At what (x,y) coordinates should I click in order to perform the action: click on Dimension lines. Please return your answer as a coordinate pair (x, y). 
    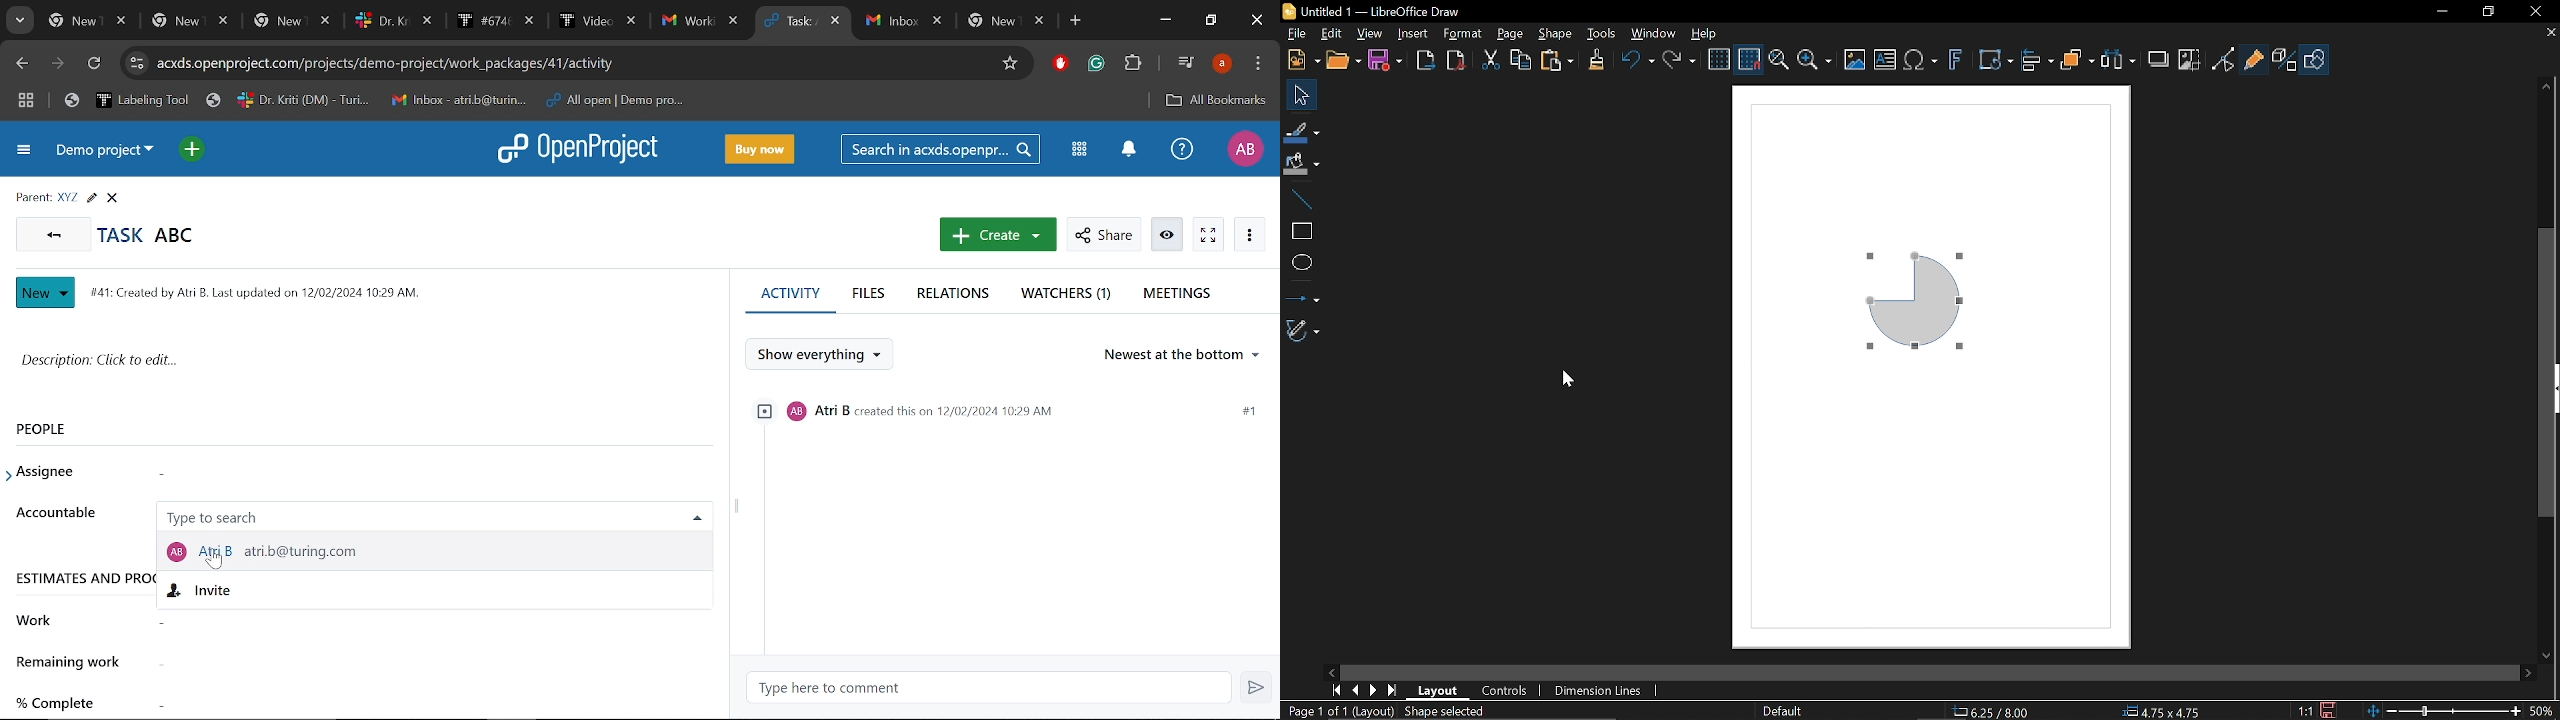
    Looking at the image, I should click on (1606, 689).